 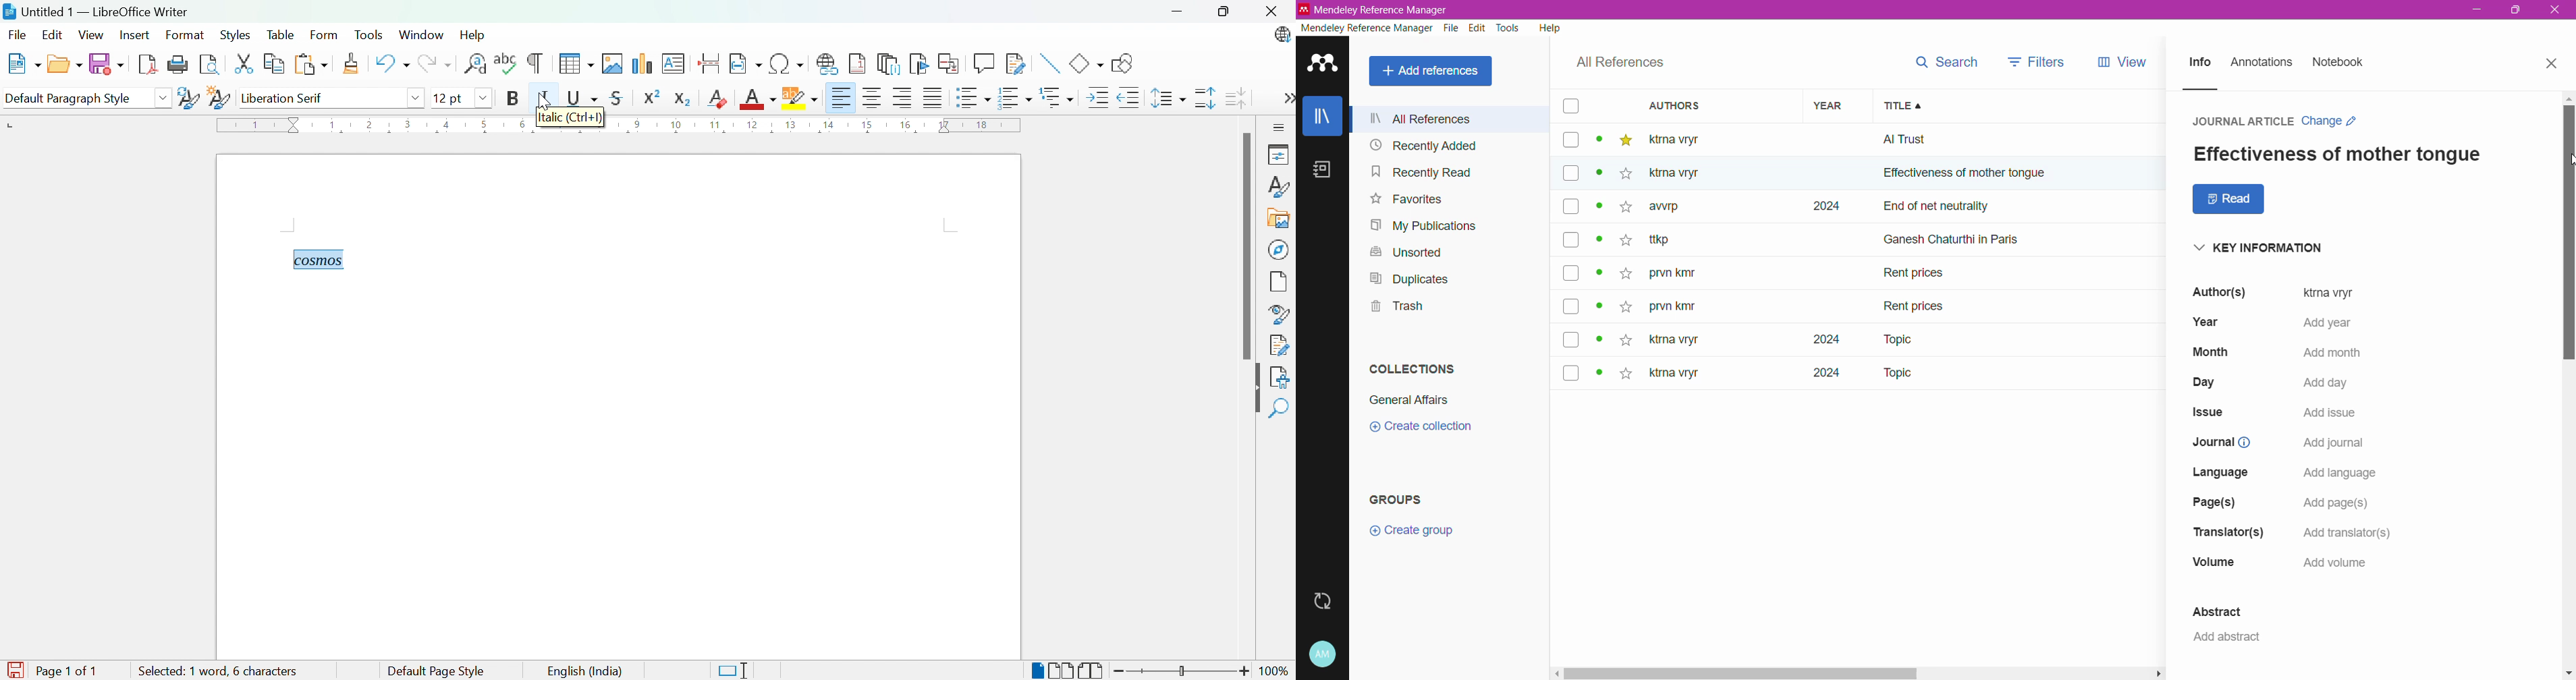 I want to click on LibreOffice update available, so click(x=1278, y=36).